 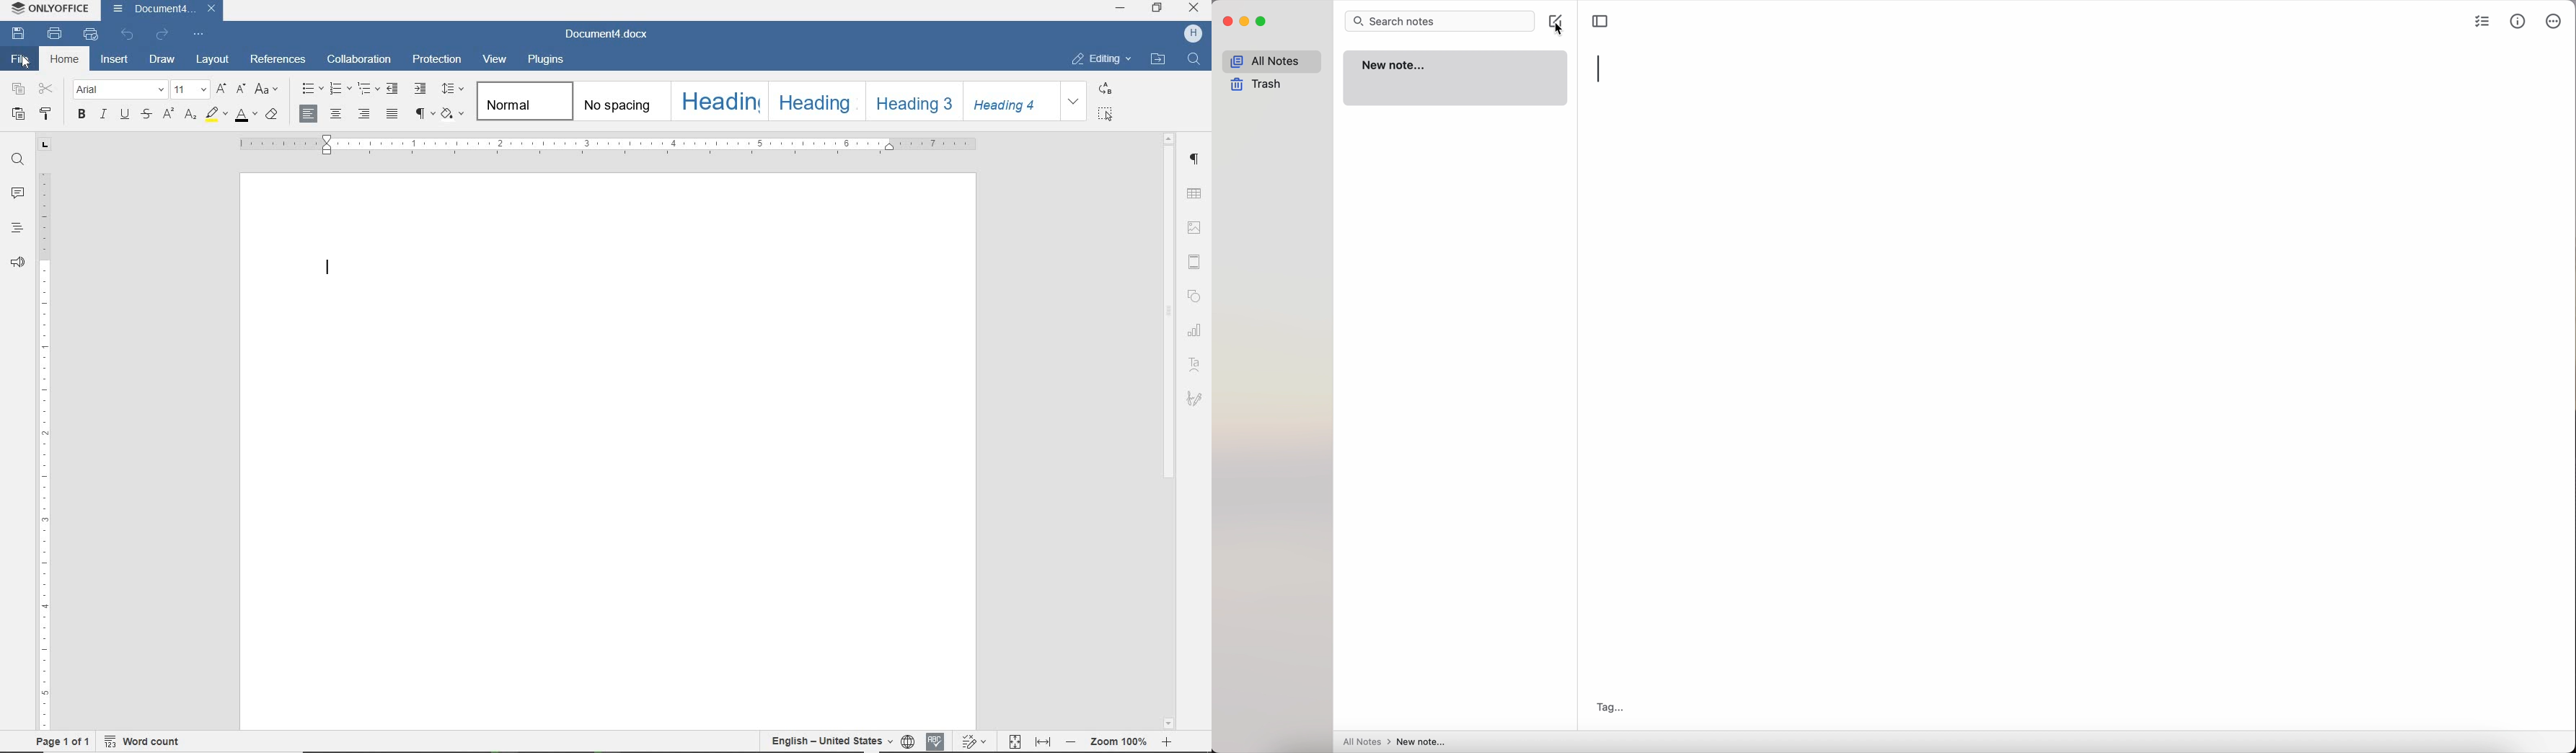 What do you see at coordinates (124, 115) in the screenshot?
I see `underline` at bounding box center [124, 115].